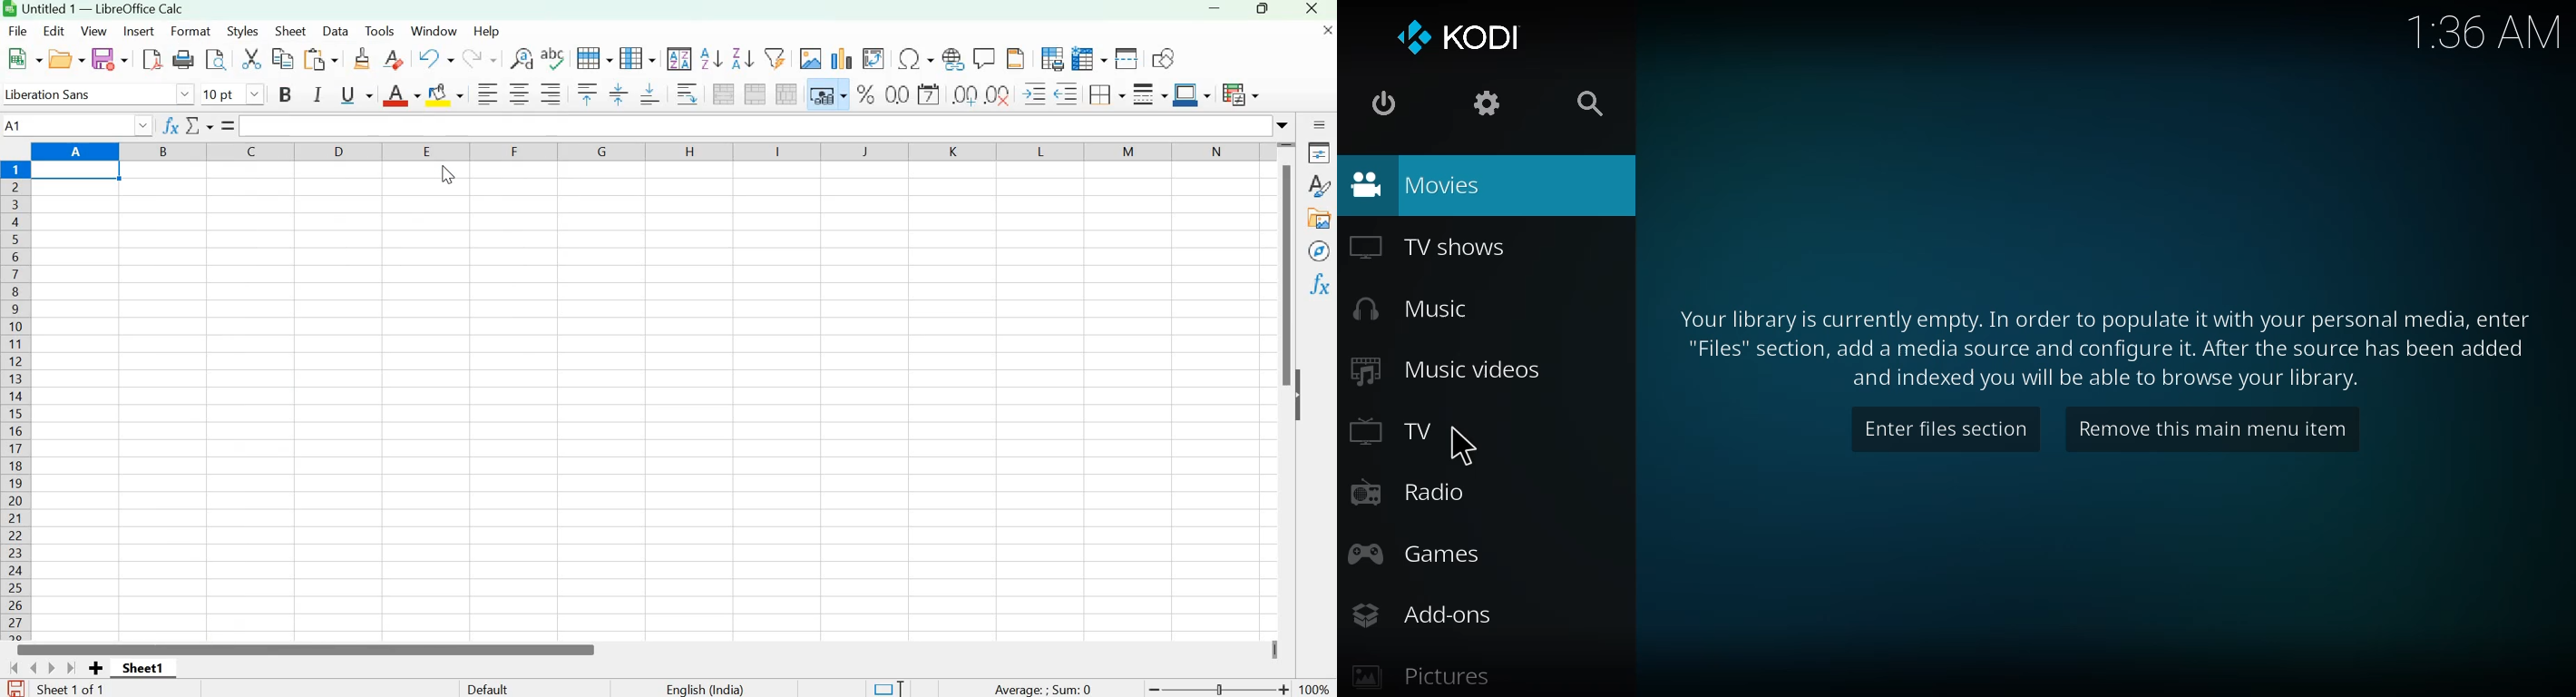 The width and height of the screenshot is (2576, 700). I want to click on View, so click(95, 31).